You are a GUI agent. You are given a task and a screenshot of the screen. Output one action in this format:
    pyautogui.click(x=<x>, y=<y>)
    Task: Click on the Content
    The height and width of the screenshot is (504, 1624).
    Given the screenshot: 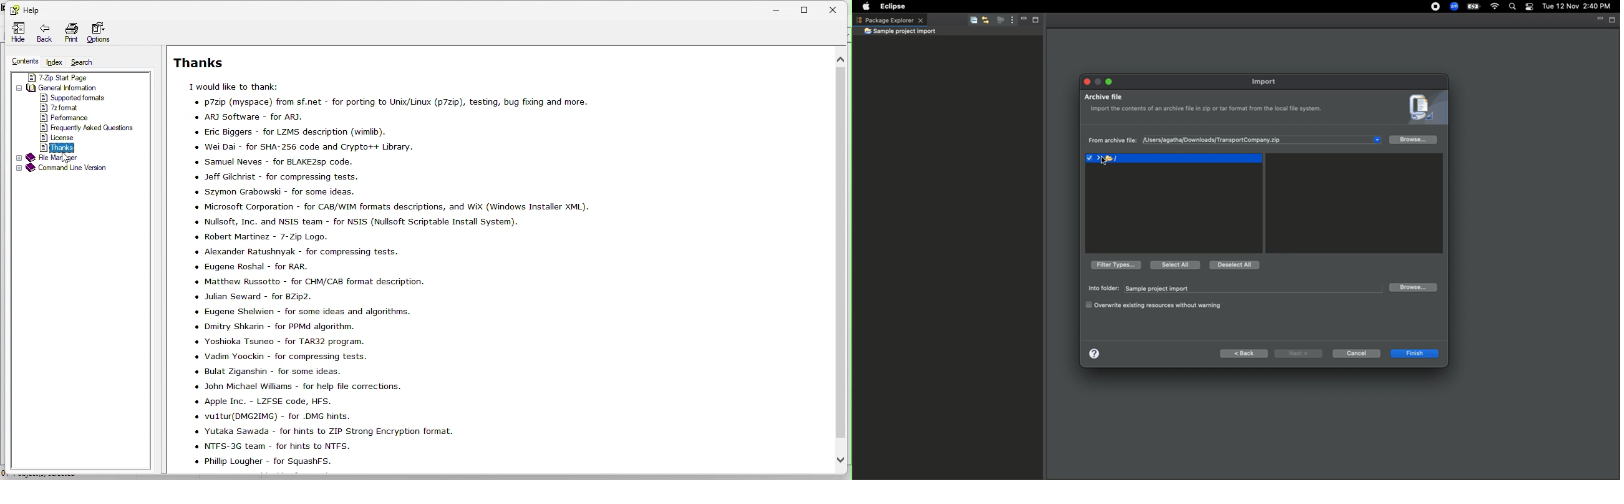 What is the action you would take?
    pyautogui.click(x=20, y=60)
    